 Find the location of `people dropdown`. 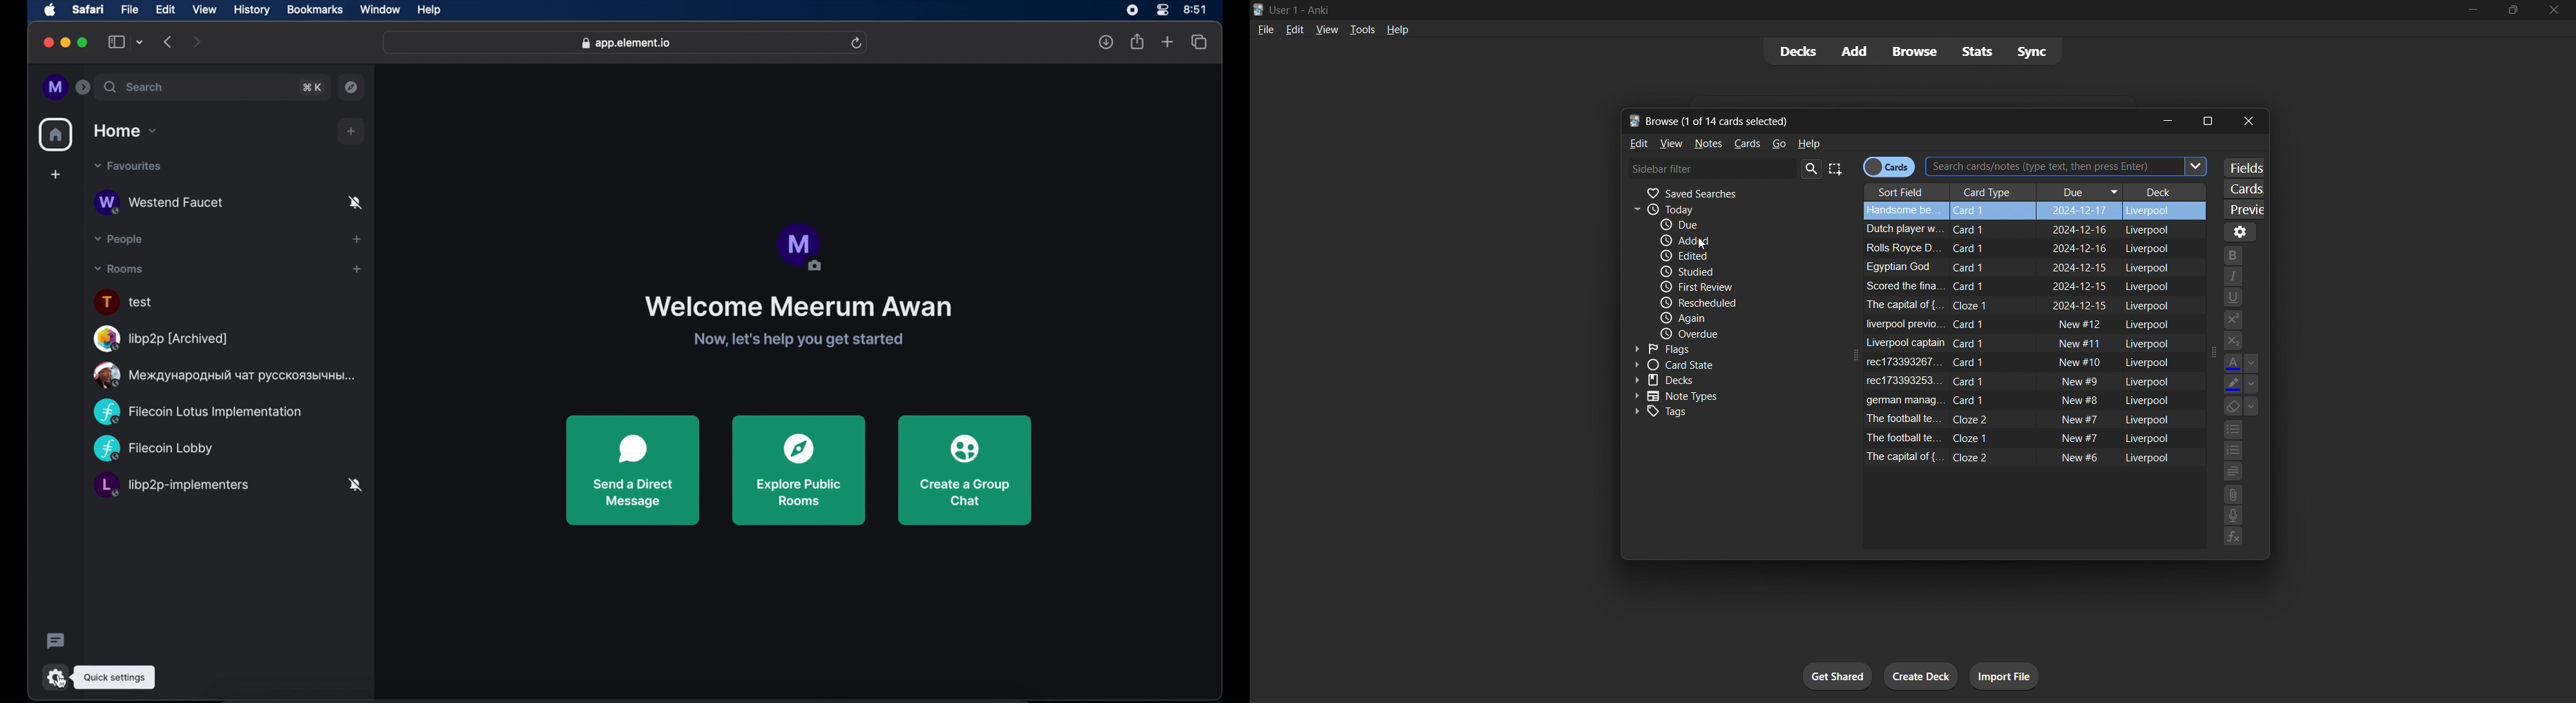

people dropdown is located at coordinates (117, 240).